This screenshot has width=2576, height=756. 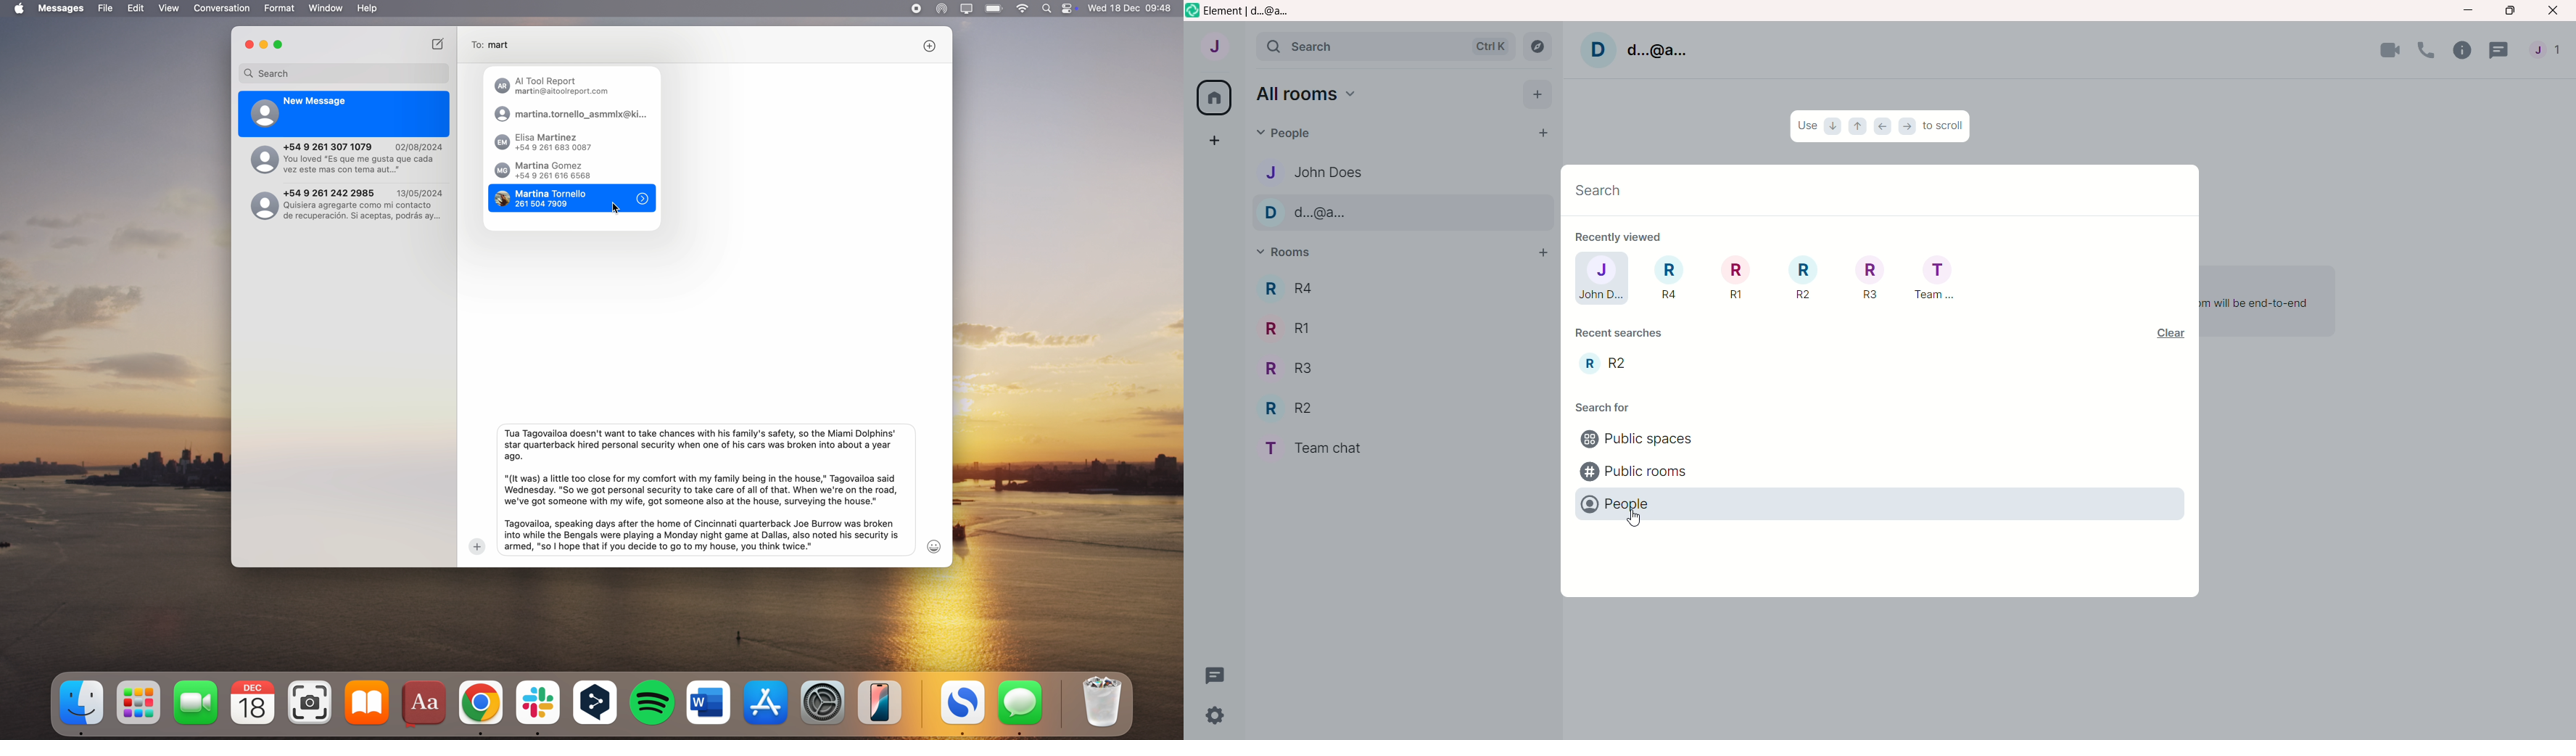 What do you see at coordinates (2390, 49) in the screenshot?
I see `video call` at bounding box center [2390, 49].